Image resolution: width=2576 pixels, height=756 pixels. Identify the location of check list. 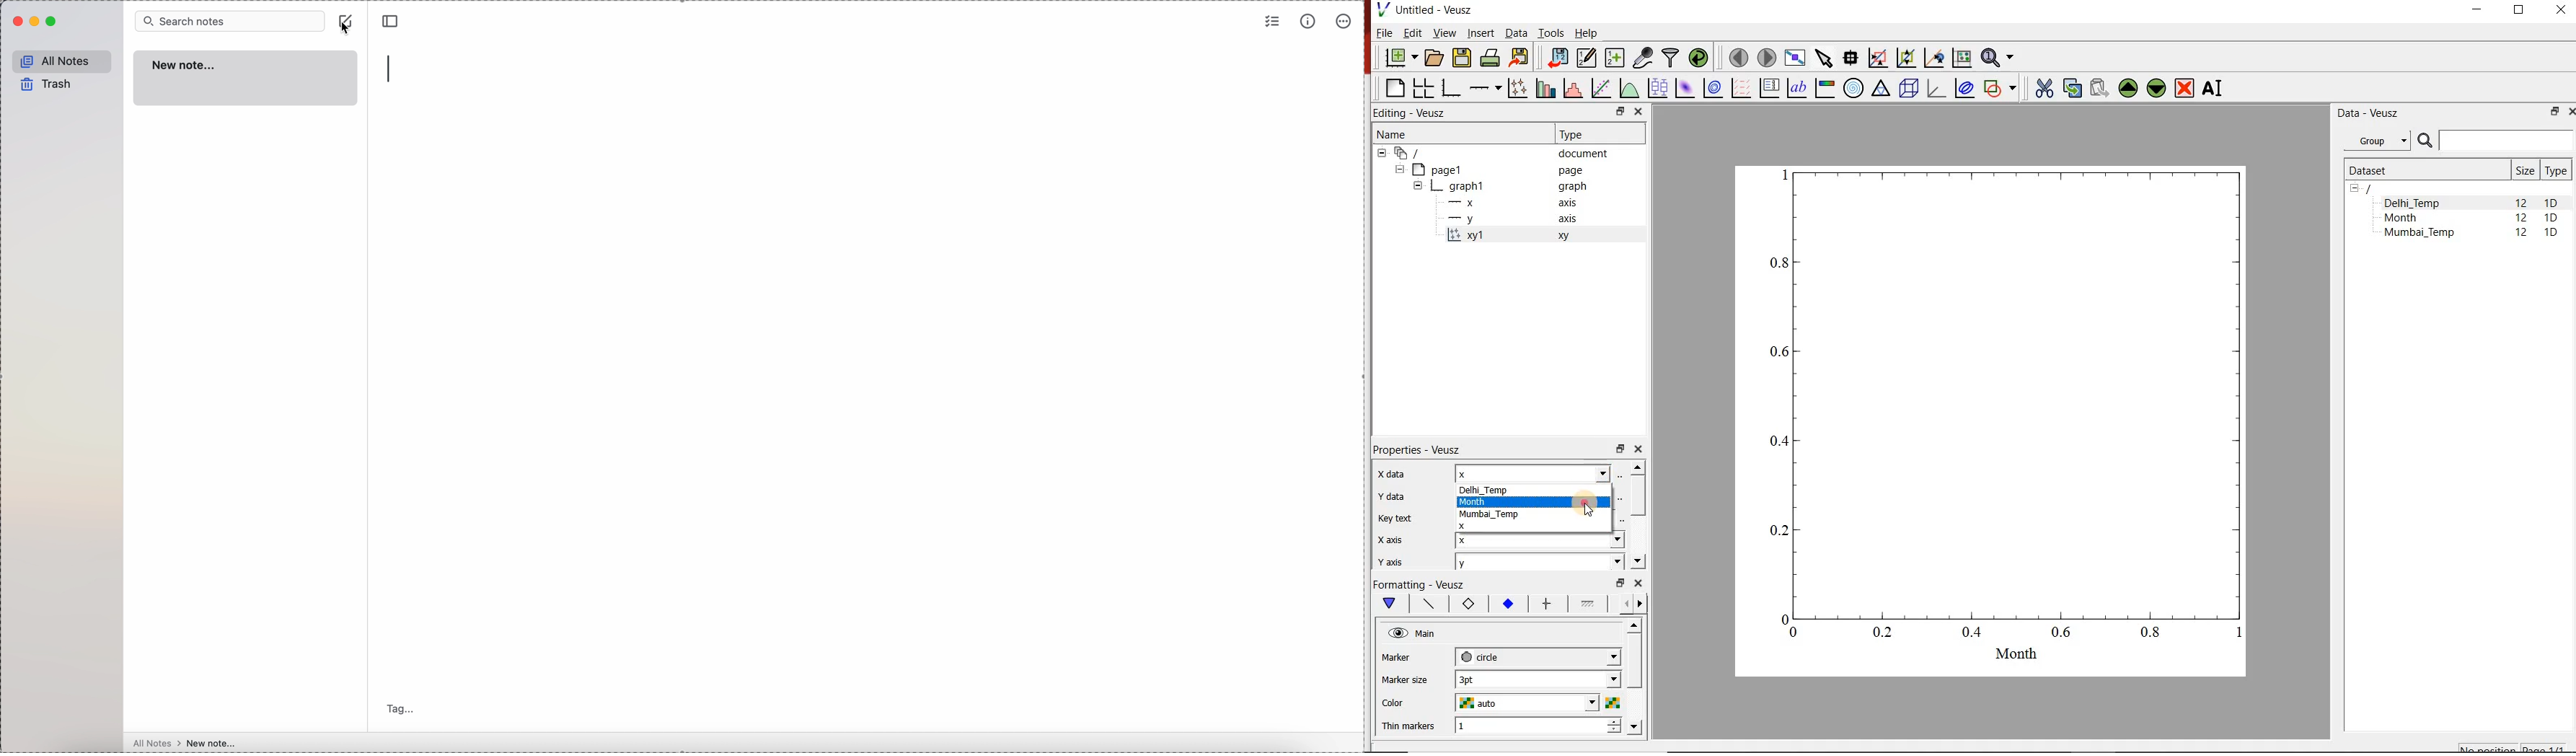
(1271, 23).